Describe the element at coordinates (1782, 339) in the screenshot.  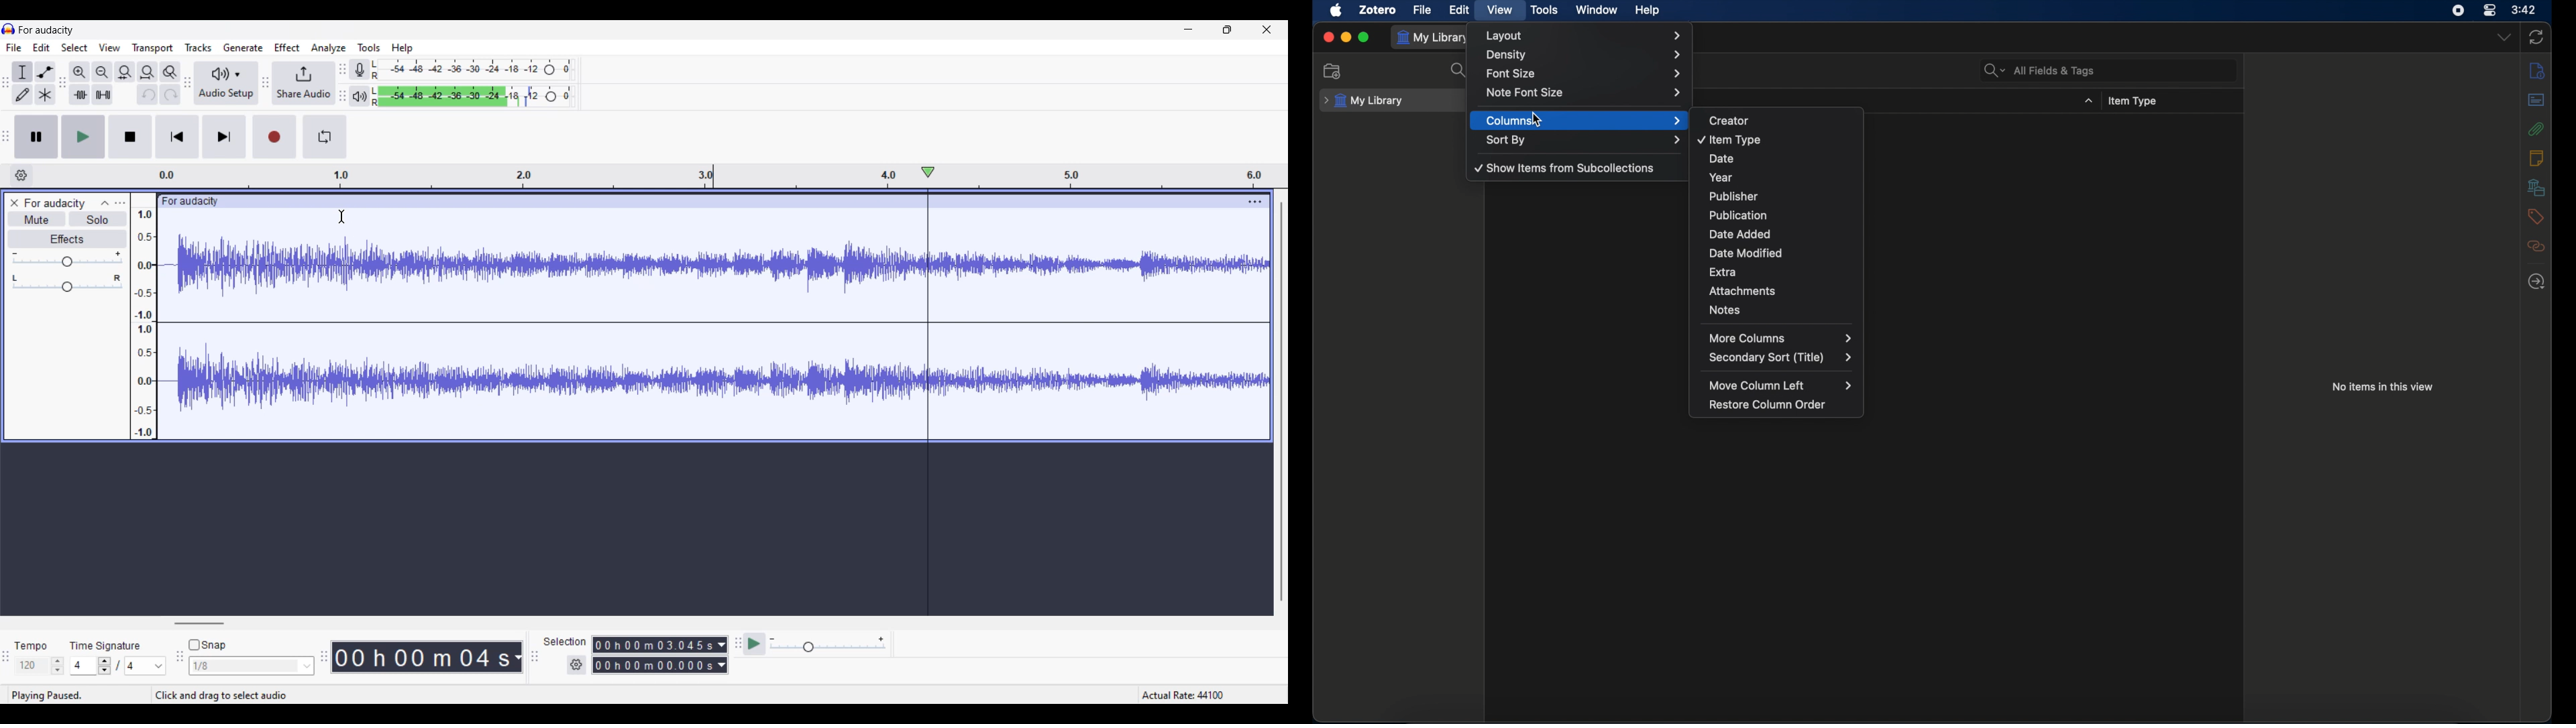
I see `more columns` at that location.